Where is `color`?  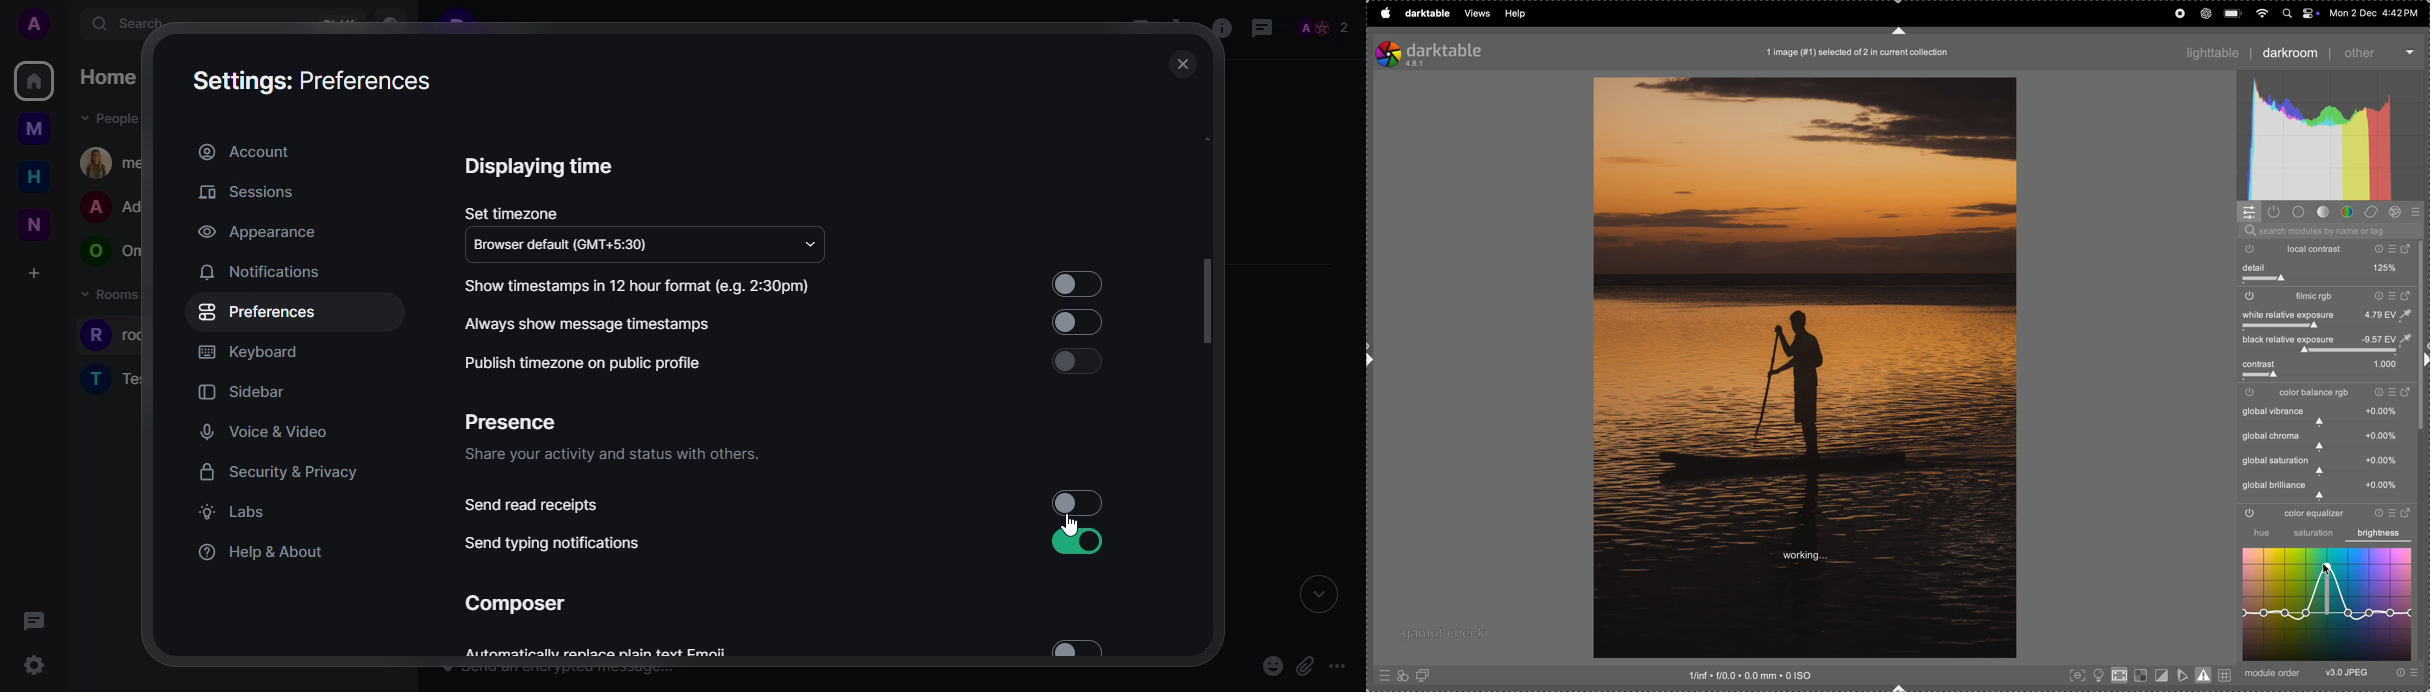
color is located at coordinates (2348, 212).